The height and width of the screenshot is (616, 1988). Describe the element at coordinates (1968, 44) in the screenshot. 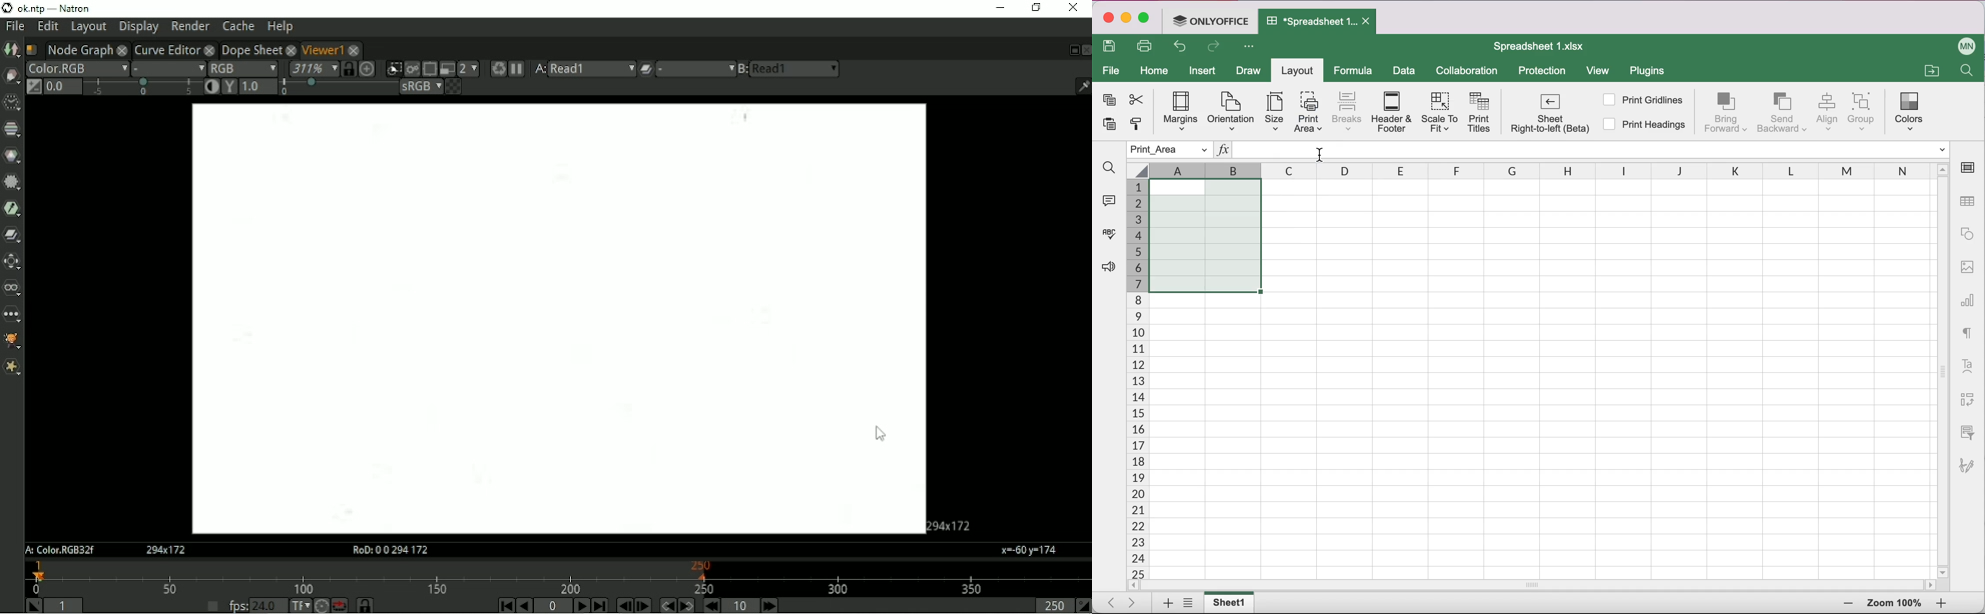

I see `user name` at that location.